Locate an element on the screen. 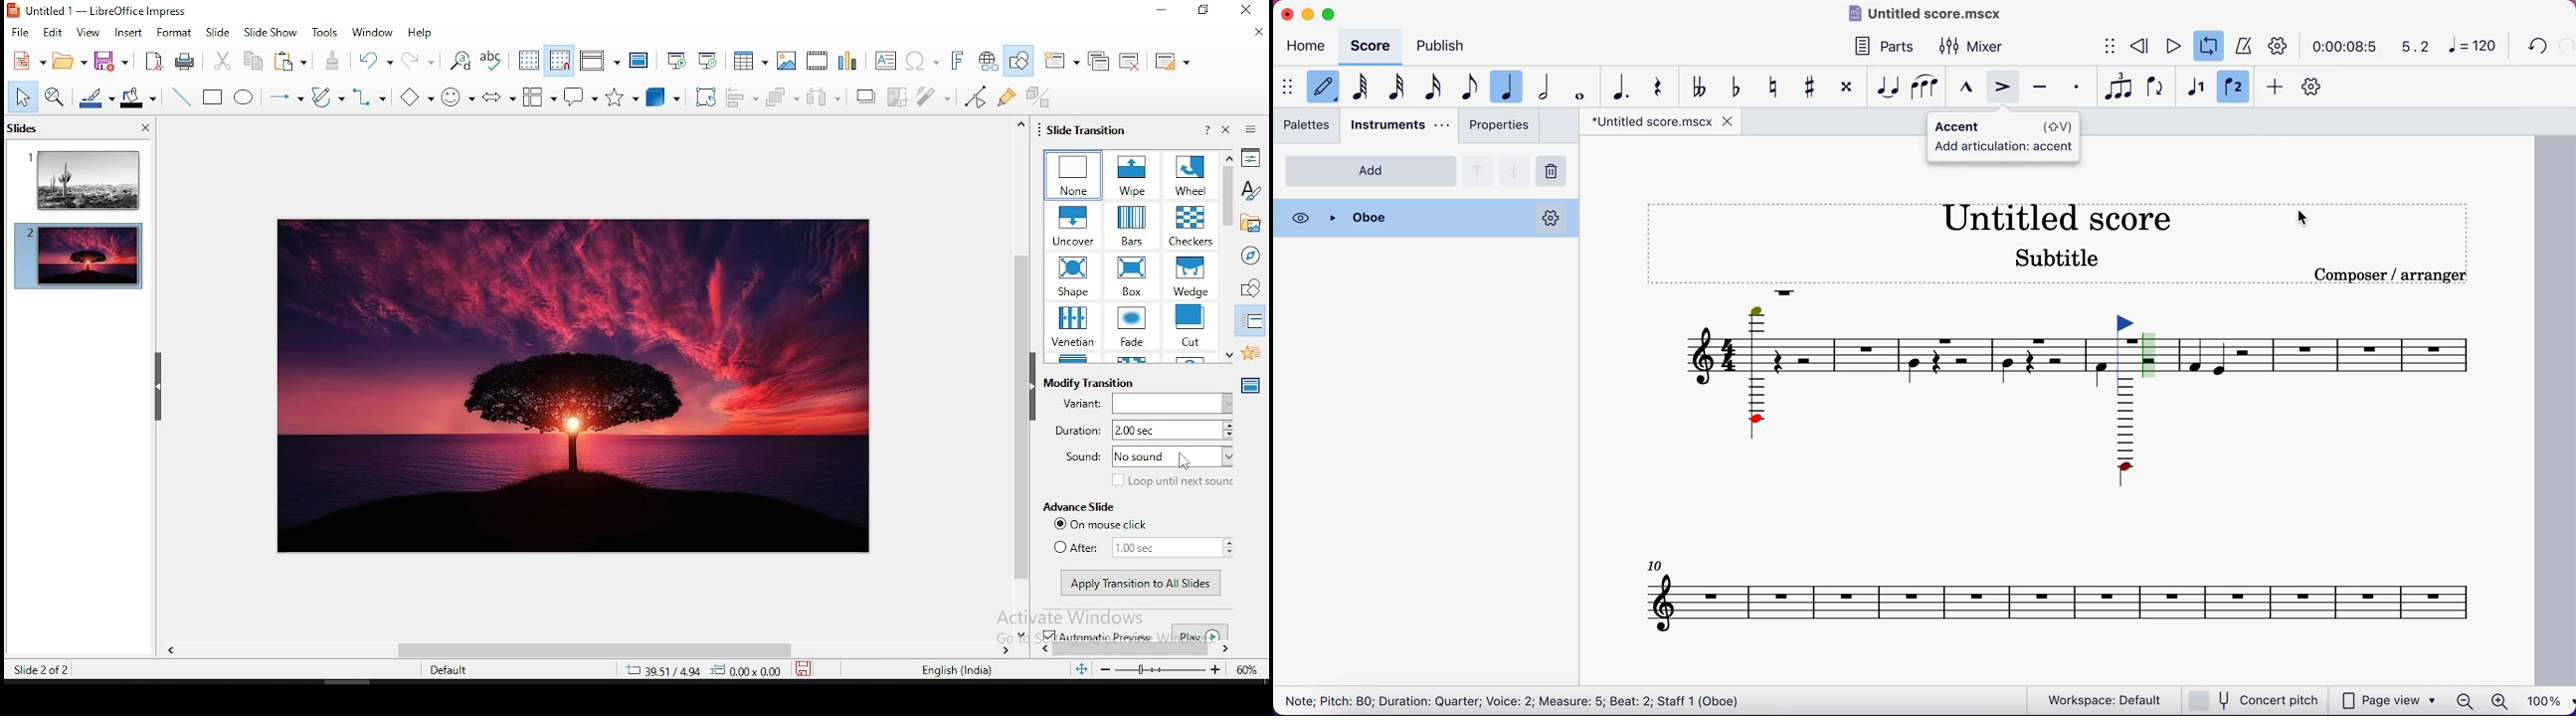 The image size is (2576, 728). spell check is located at coordinates (495, 62).